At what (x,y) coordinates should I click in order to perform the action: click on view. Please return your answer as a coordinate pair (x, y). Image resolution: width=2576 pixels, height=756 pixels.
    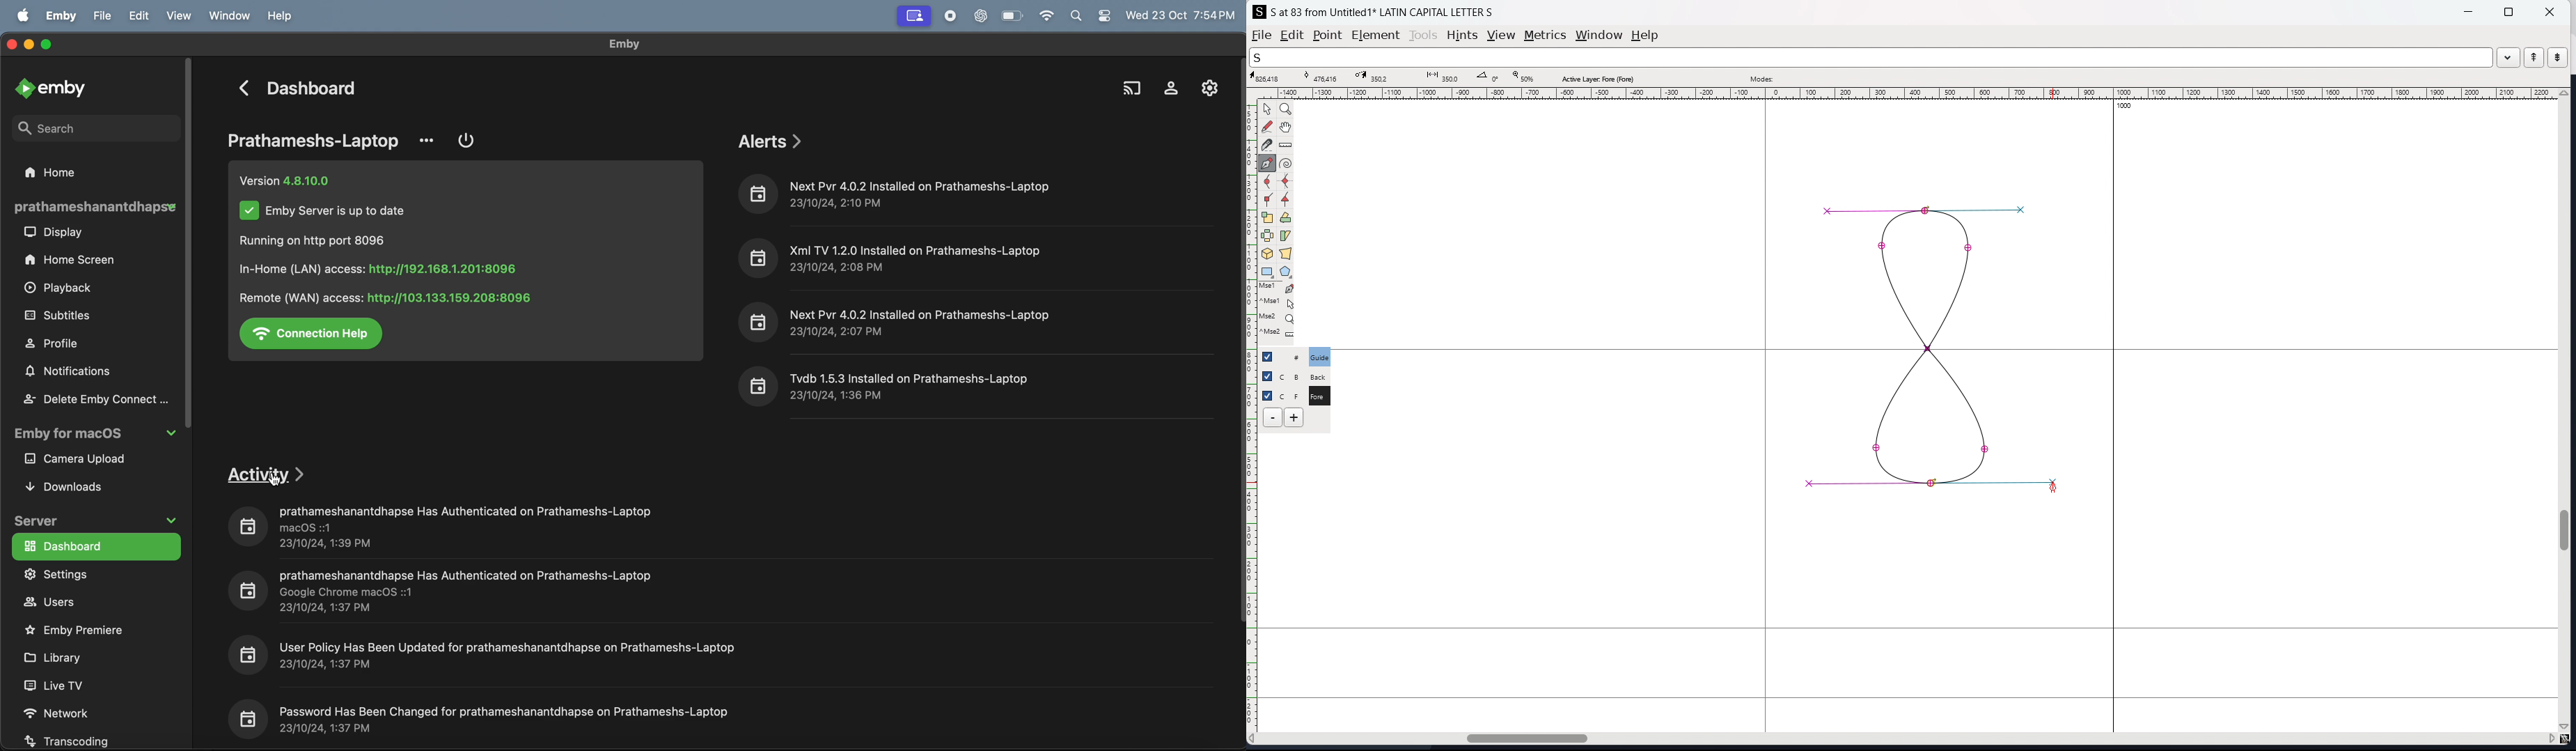
    Looking at the image, I should click on (183, 15).